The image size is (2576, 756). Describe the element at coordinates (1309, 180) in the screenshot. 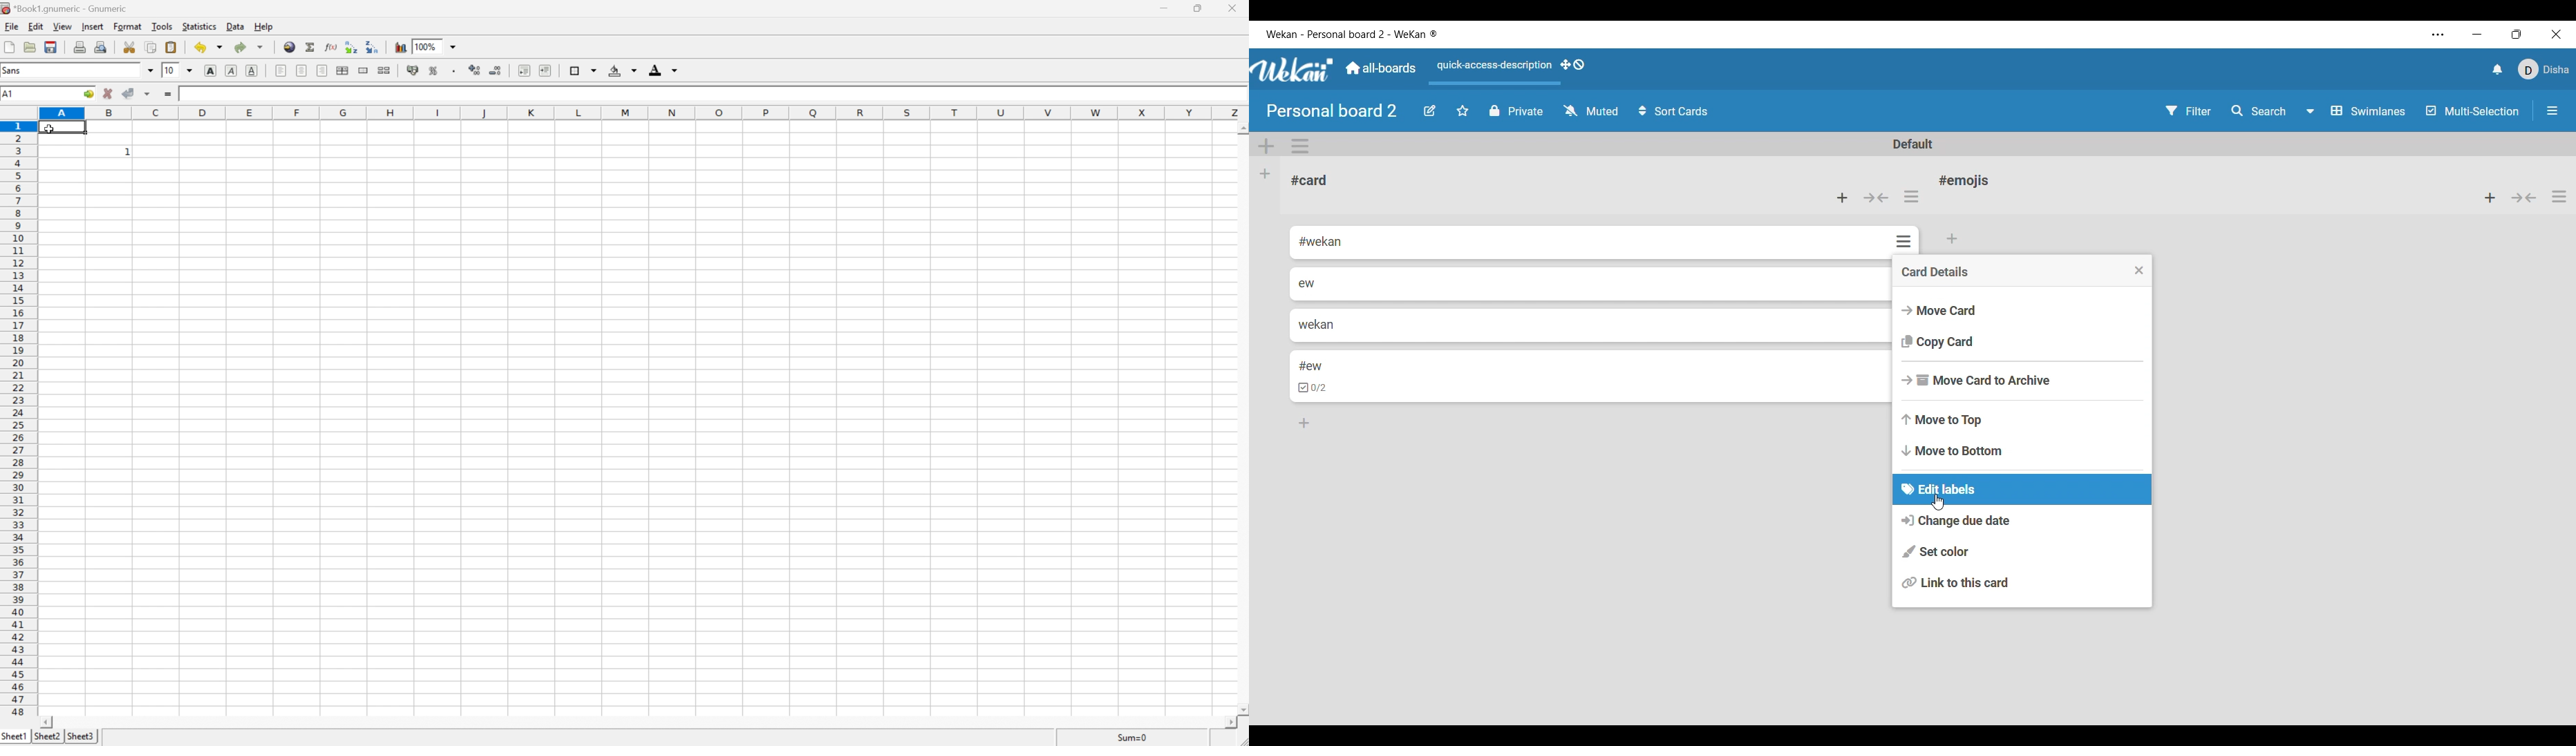

I see `Card name` at that location.